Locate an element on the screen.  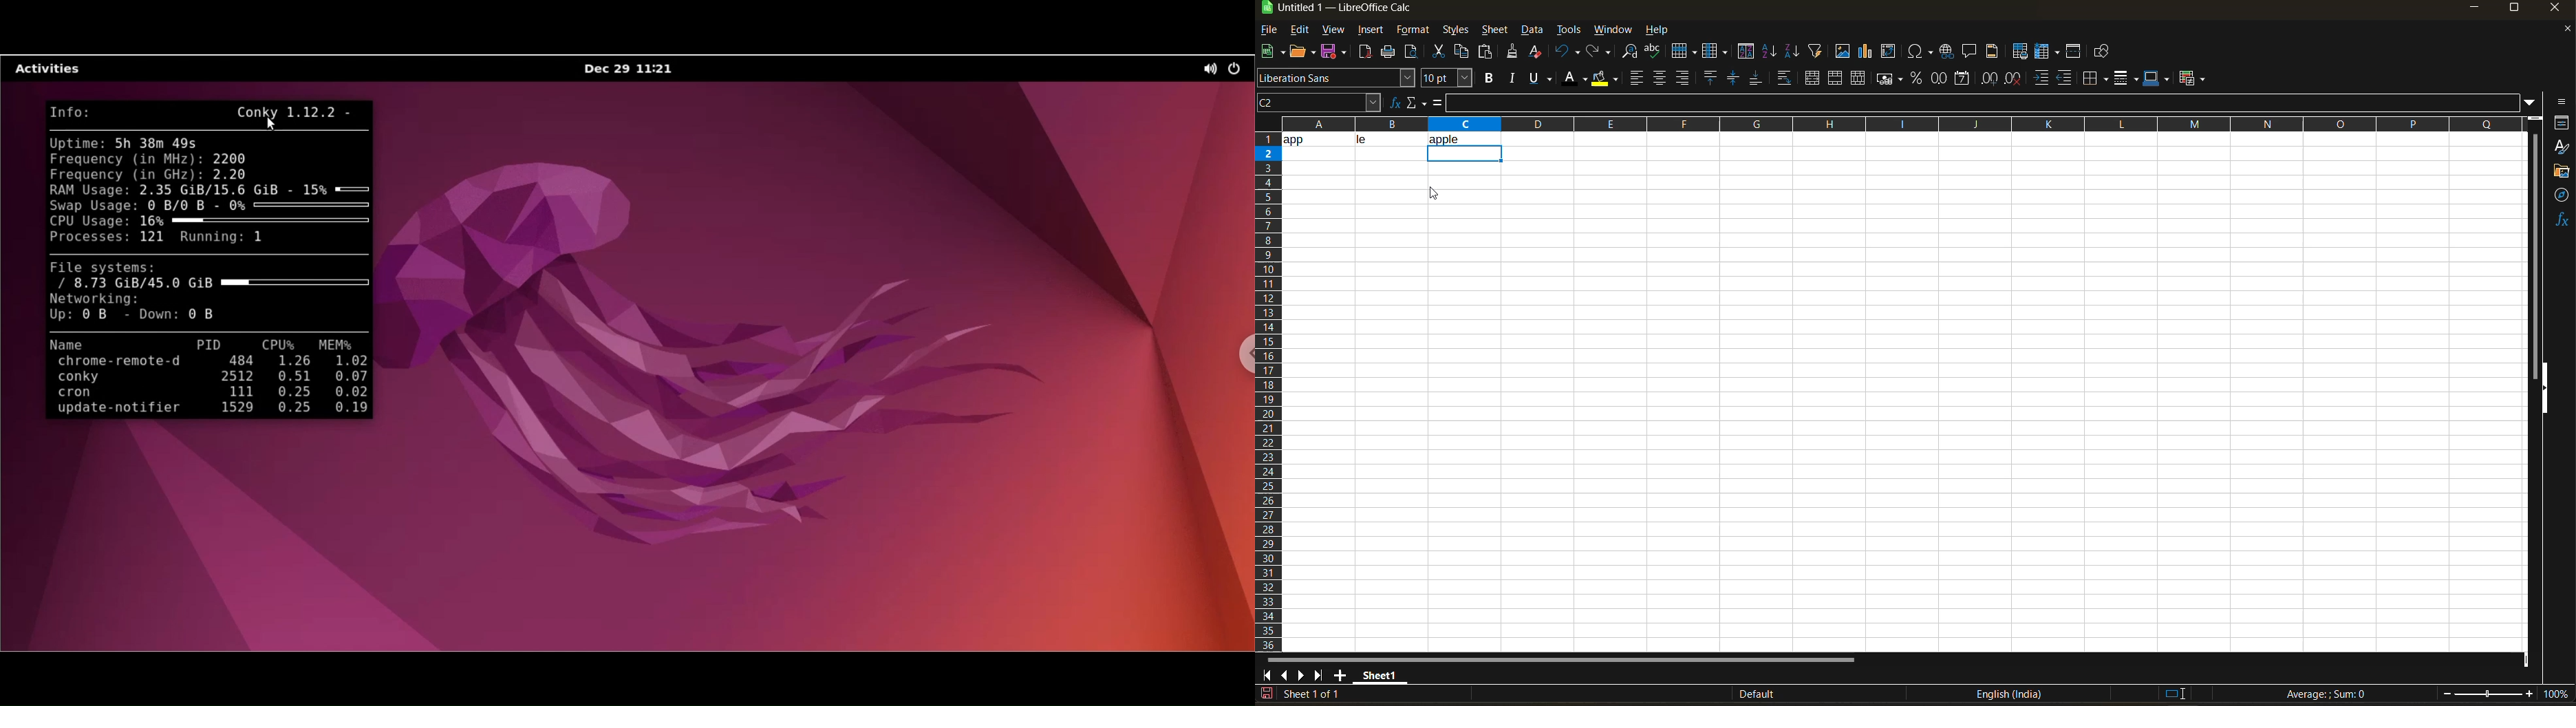
styles is located at coordinates (1454, 31).